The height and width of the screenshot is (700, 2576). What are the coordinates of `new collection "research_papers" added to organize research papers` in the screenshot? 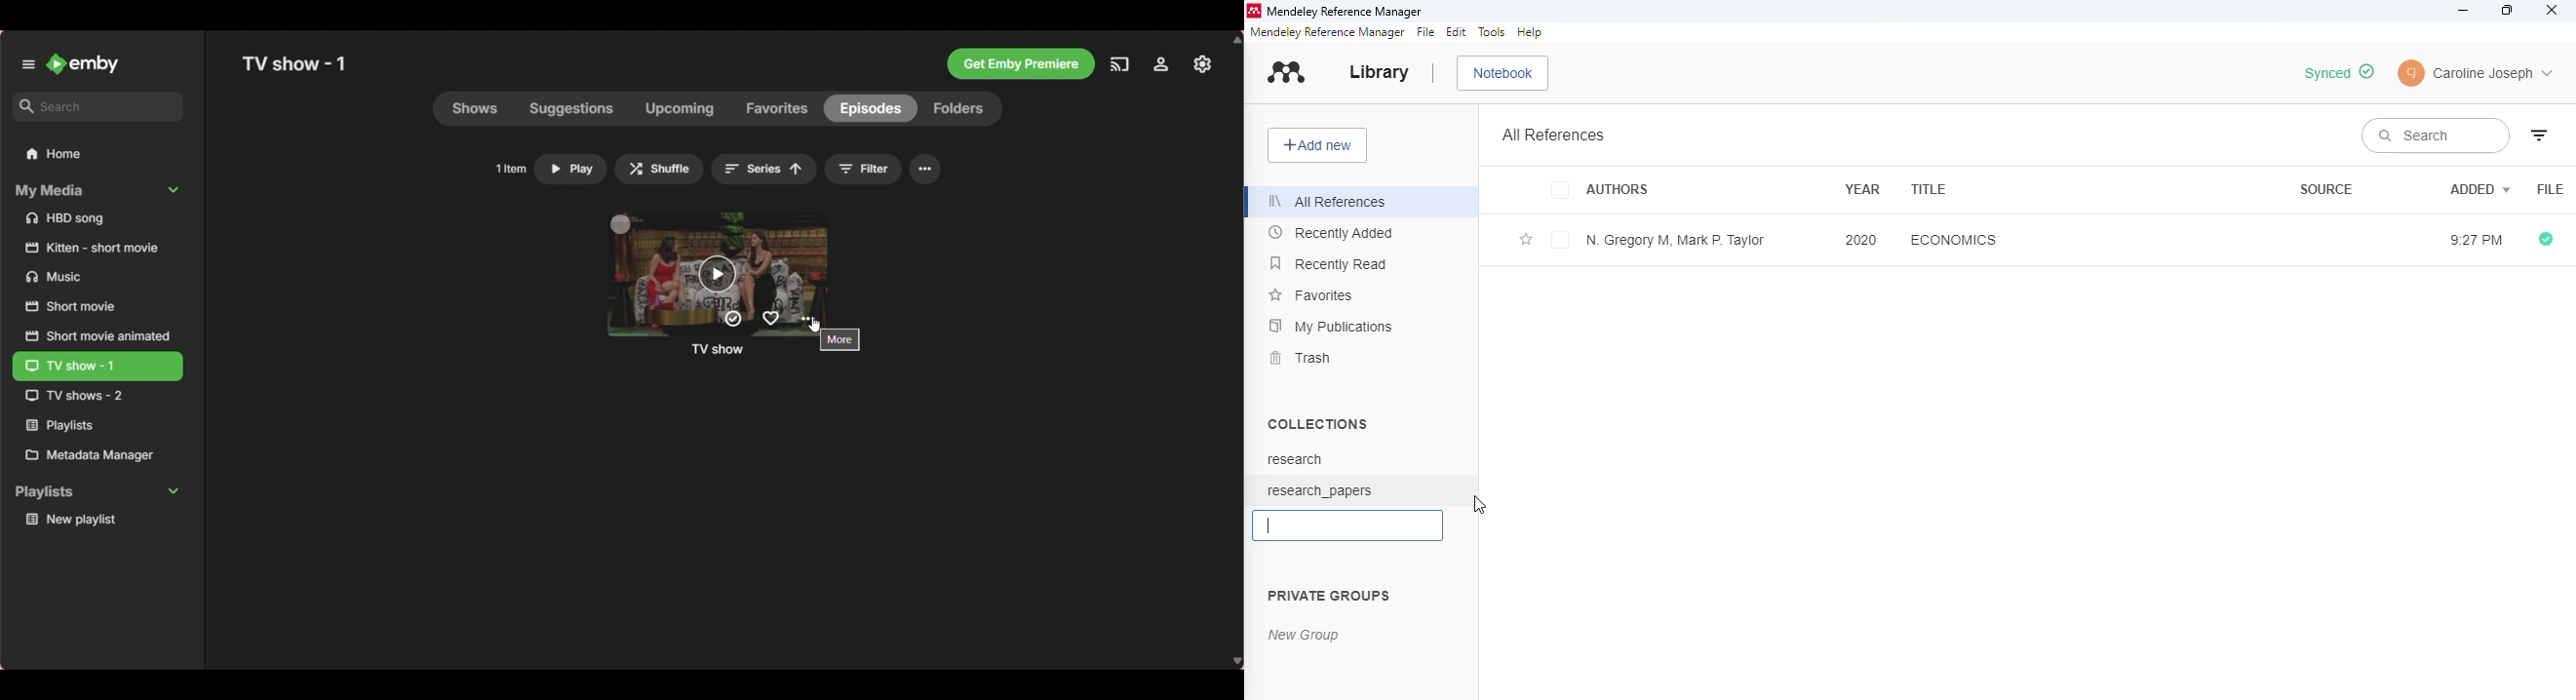 It's located at (2341, 71).